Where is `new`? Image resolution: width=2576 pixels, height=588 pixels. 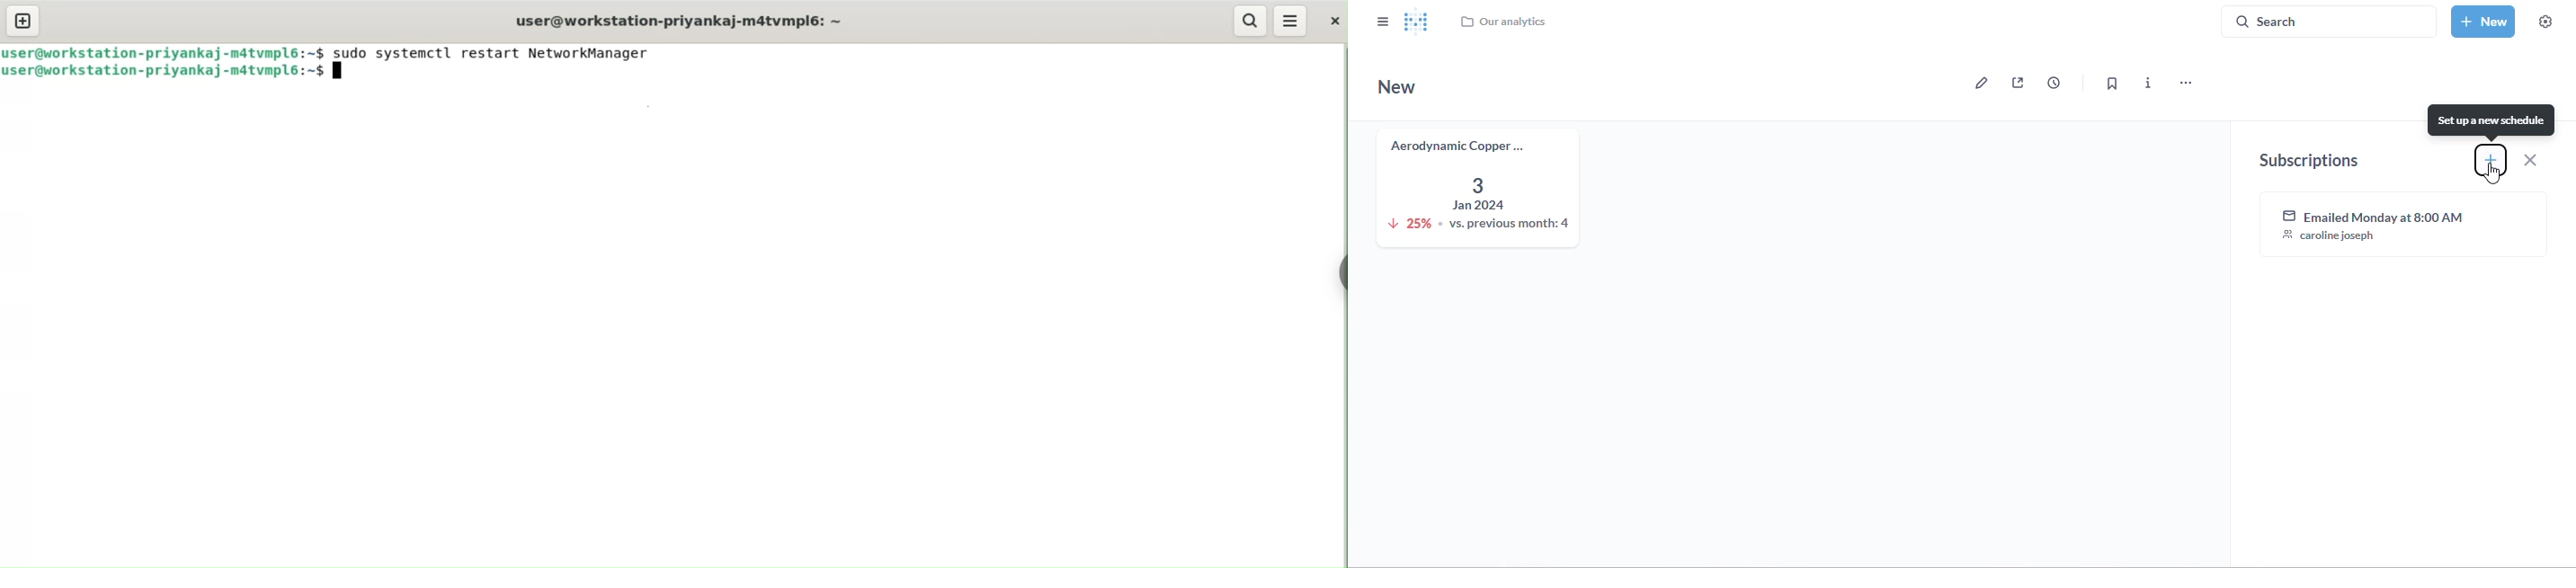 new is located at coordinates (2483, 21).